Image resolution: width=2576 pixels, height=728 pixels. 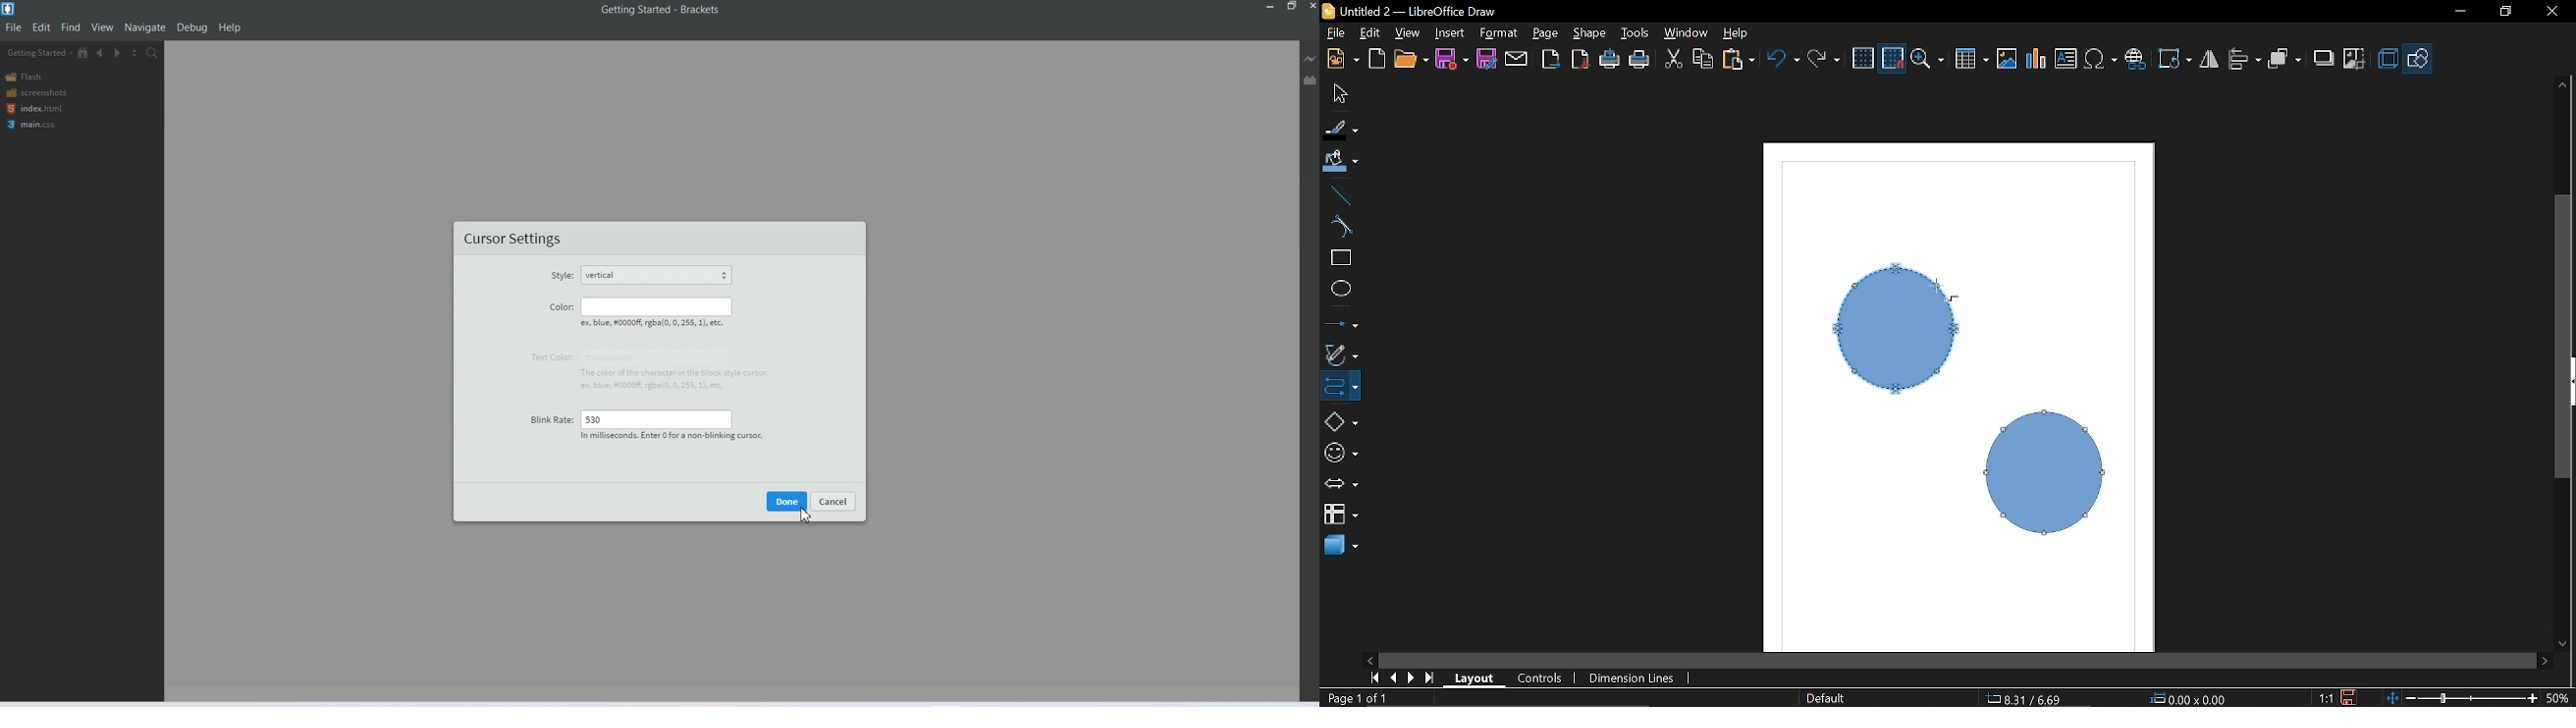 What do you see at coordinates (1687, 33) in the screenshot?
I see `Window` at bounding box center [1687, 33].